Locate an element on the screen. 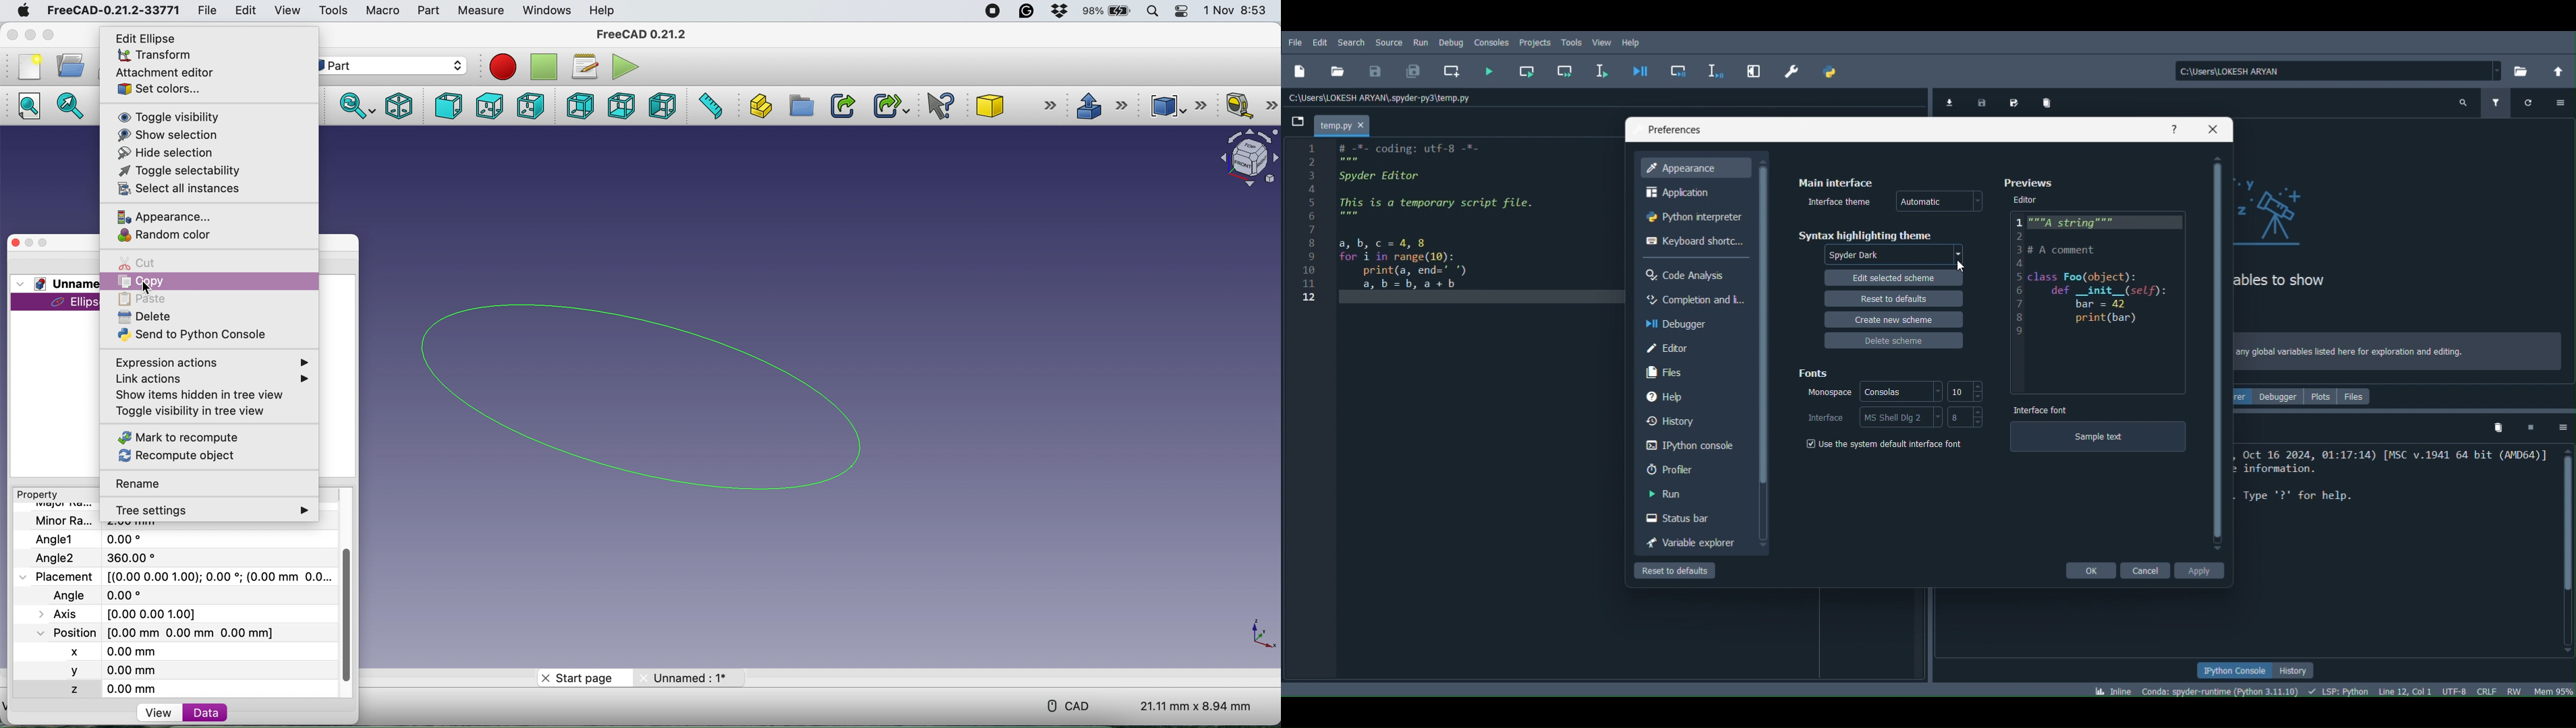 The image size is (2576, 728). Delete scheme is located at coordinates (1899, 344).